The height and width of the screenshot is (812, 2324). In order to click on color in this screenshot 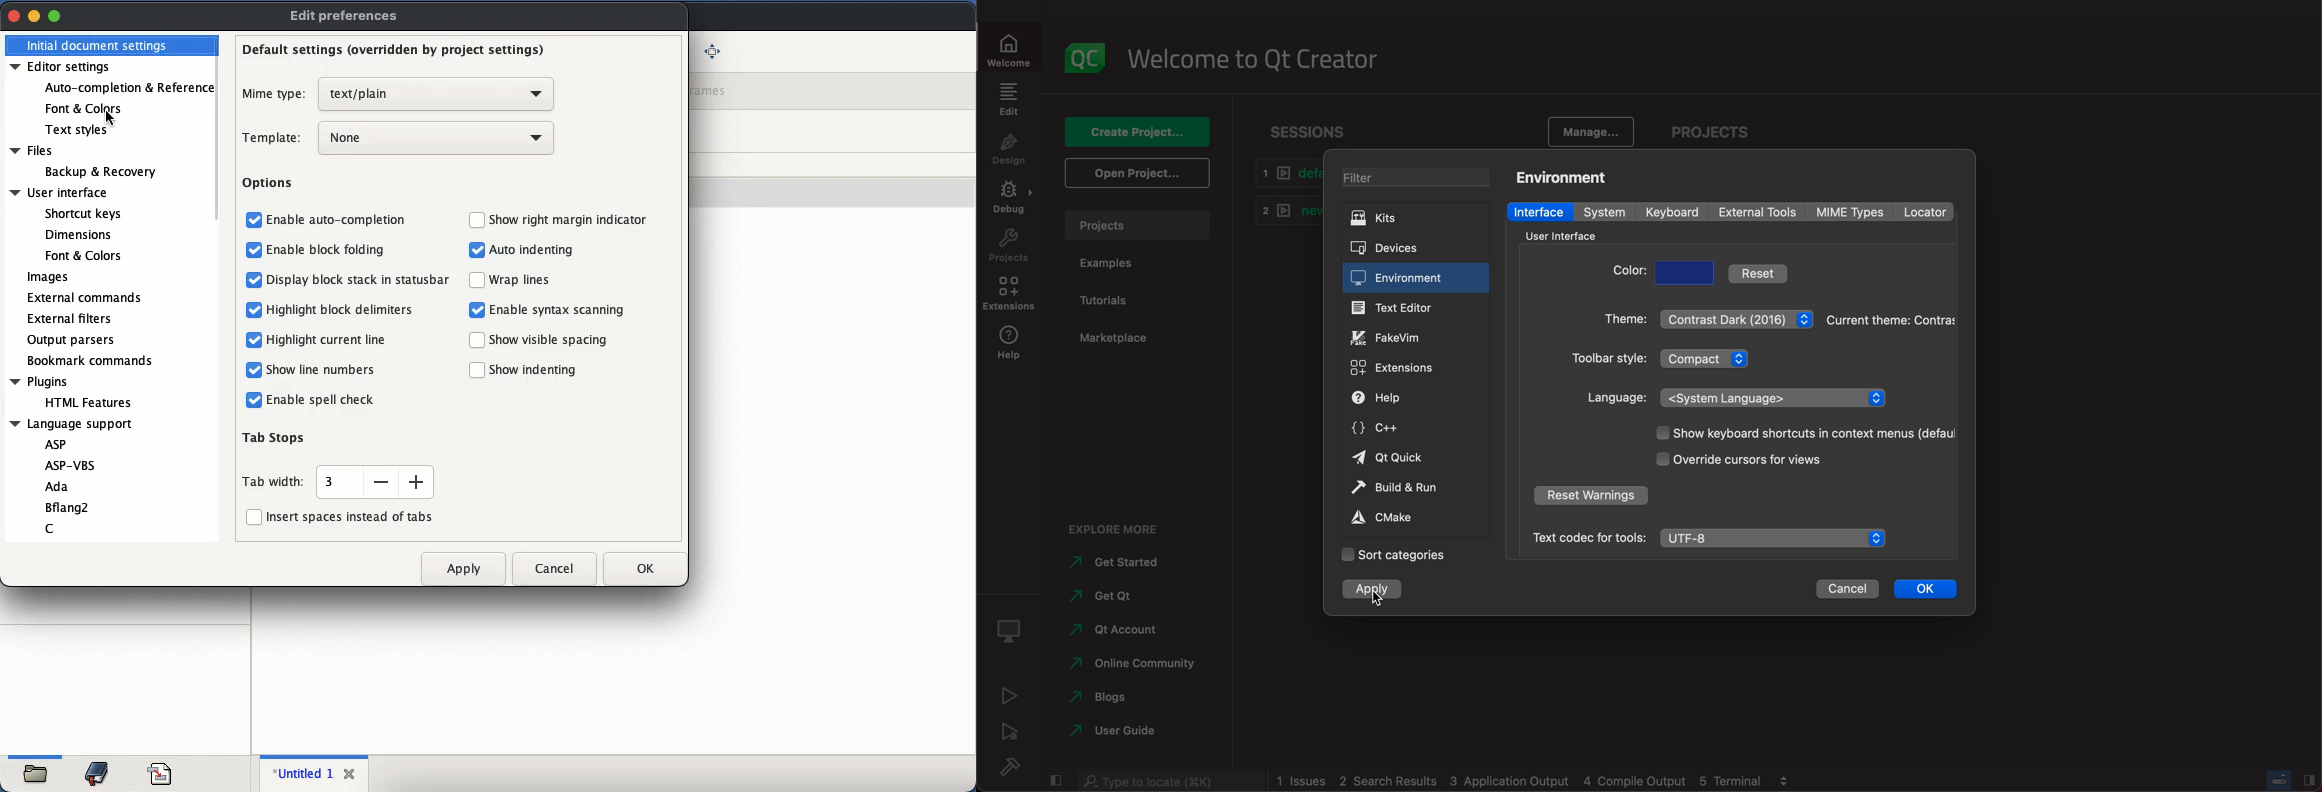, I will do `click(1628, 274)`.